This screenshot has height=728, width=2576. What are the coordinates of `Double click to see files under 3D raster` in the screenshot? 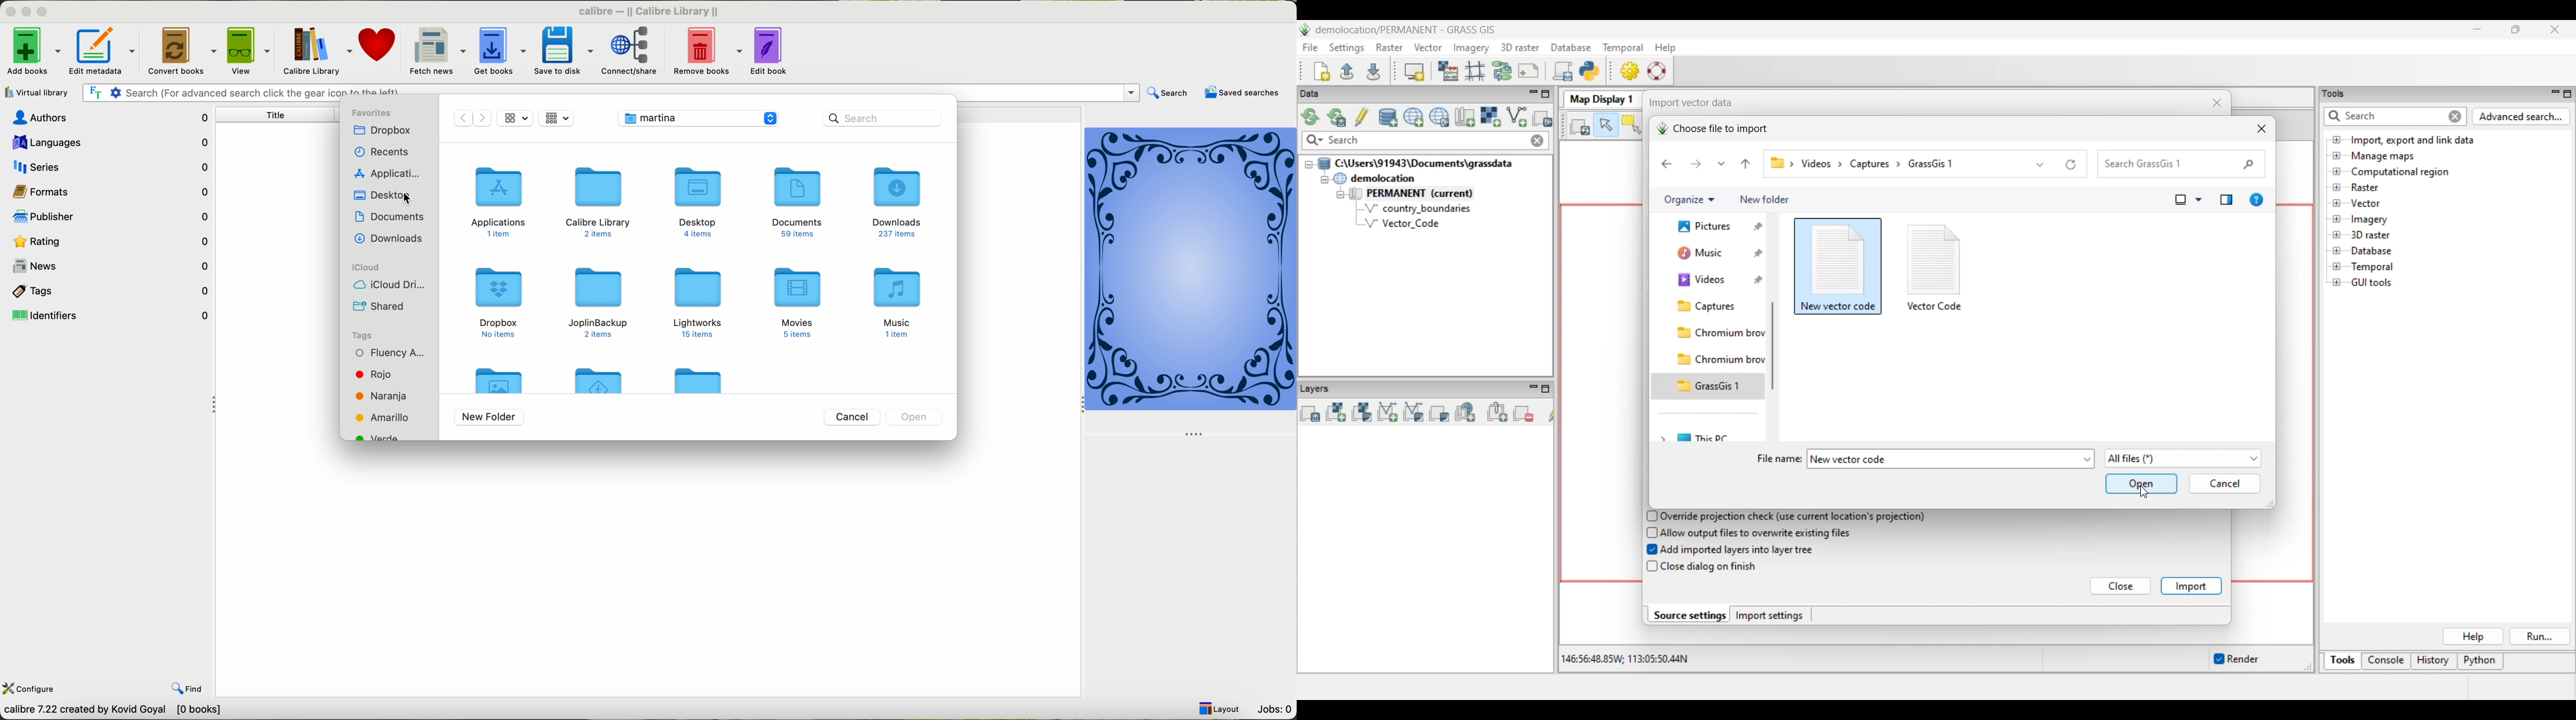 It's located at (2371, 235).